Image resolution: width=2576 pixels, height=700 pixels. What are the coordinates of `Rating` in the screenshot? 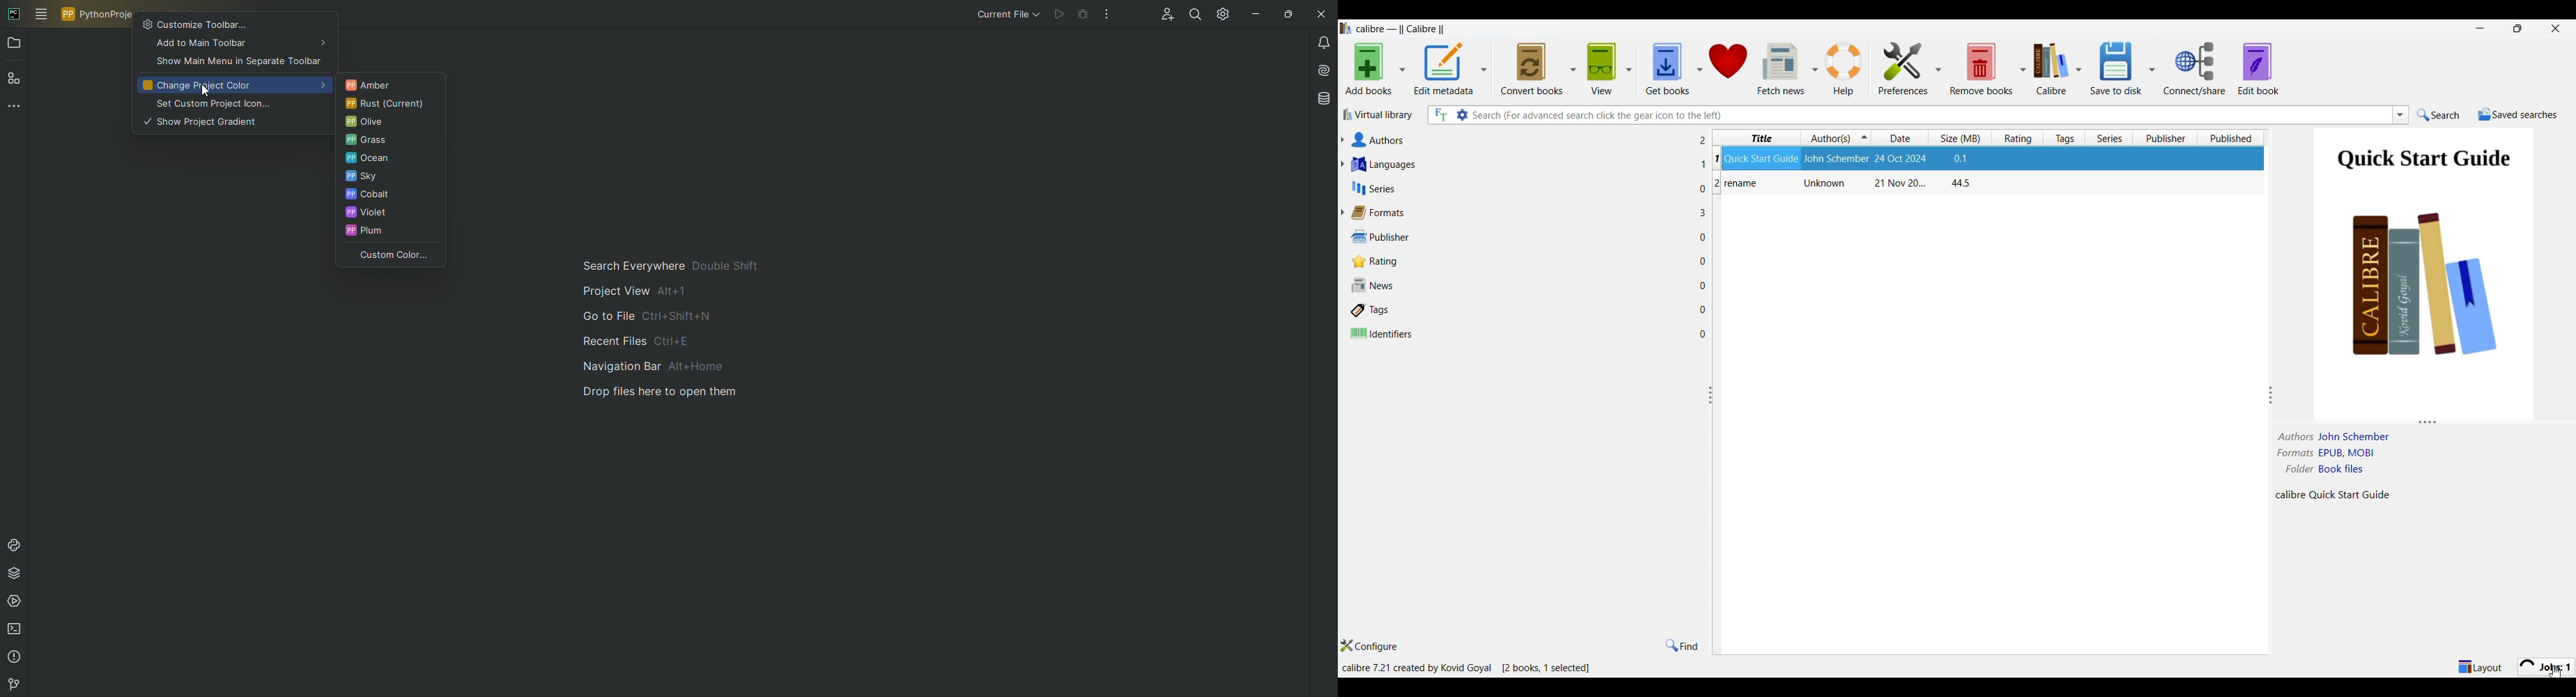 It's located at (1521, 261).